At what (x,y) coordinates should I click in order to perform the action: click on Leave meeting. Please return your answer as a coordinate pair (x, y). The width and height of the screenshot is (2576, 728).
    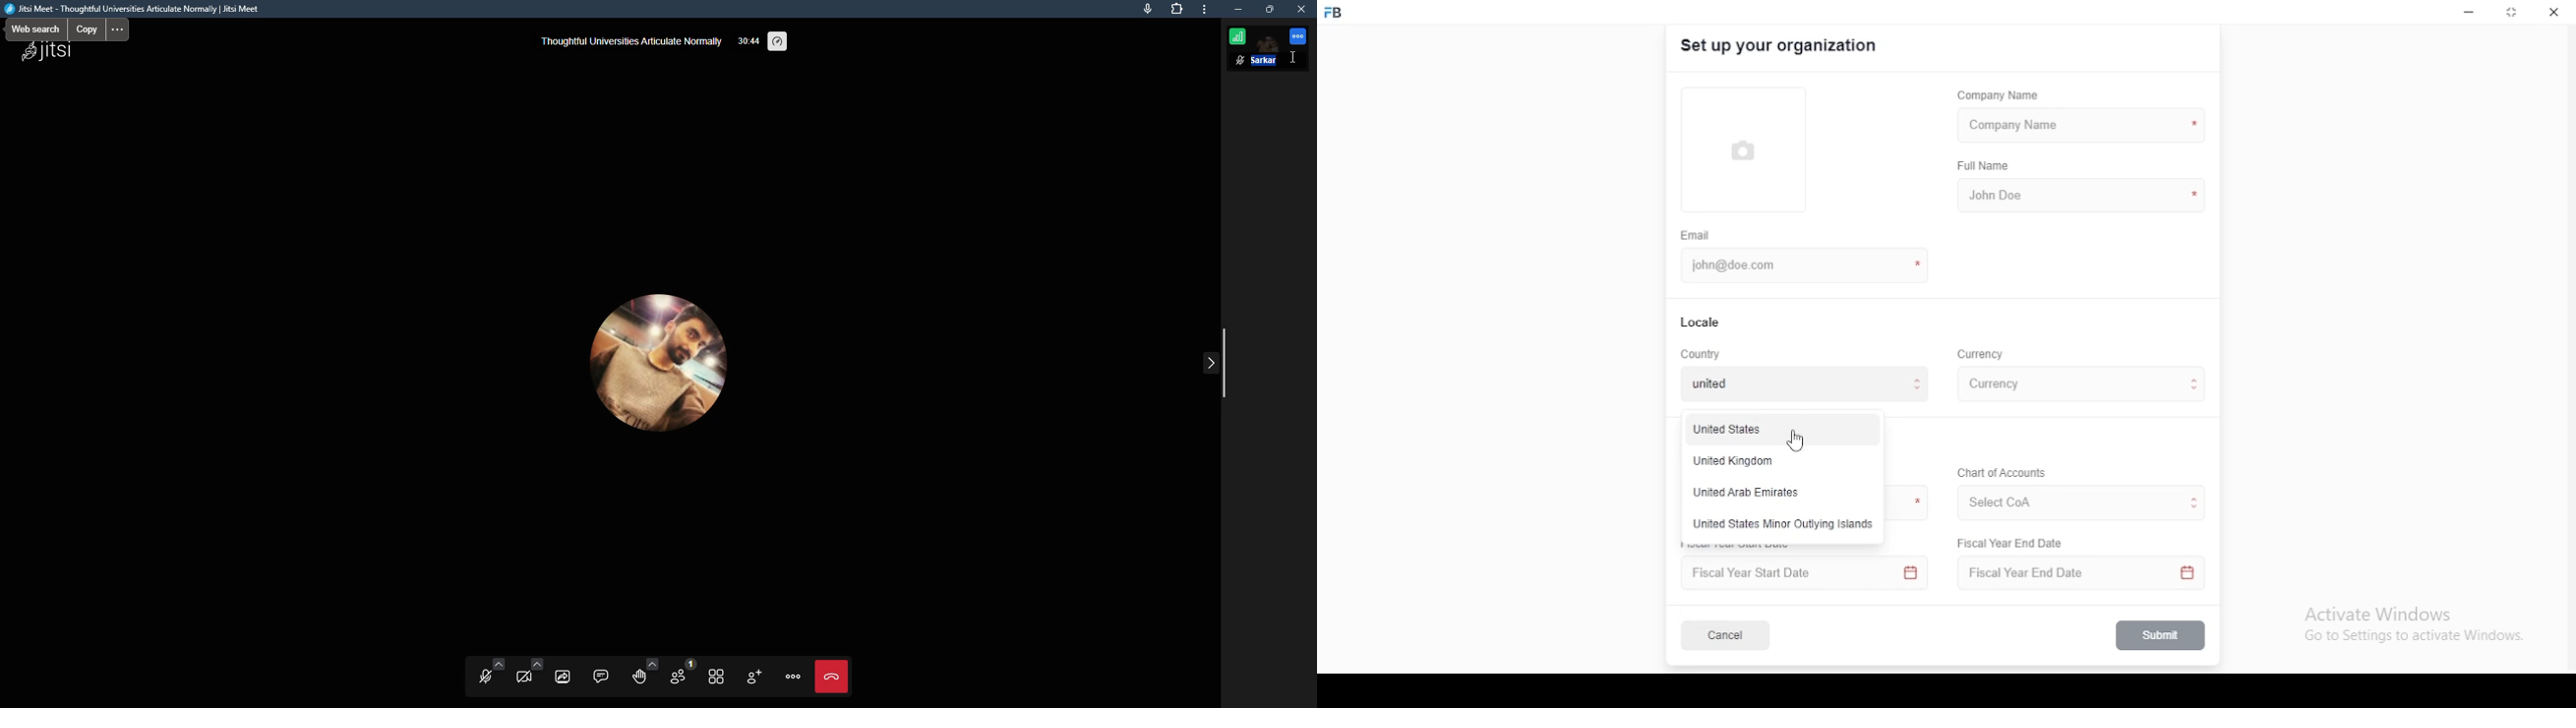
    Looking at the image, I should click on (832, 676).